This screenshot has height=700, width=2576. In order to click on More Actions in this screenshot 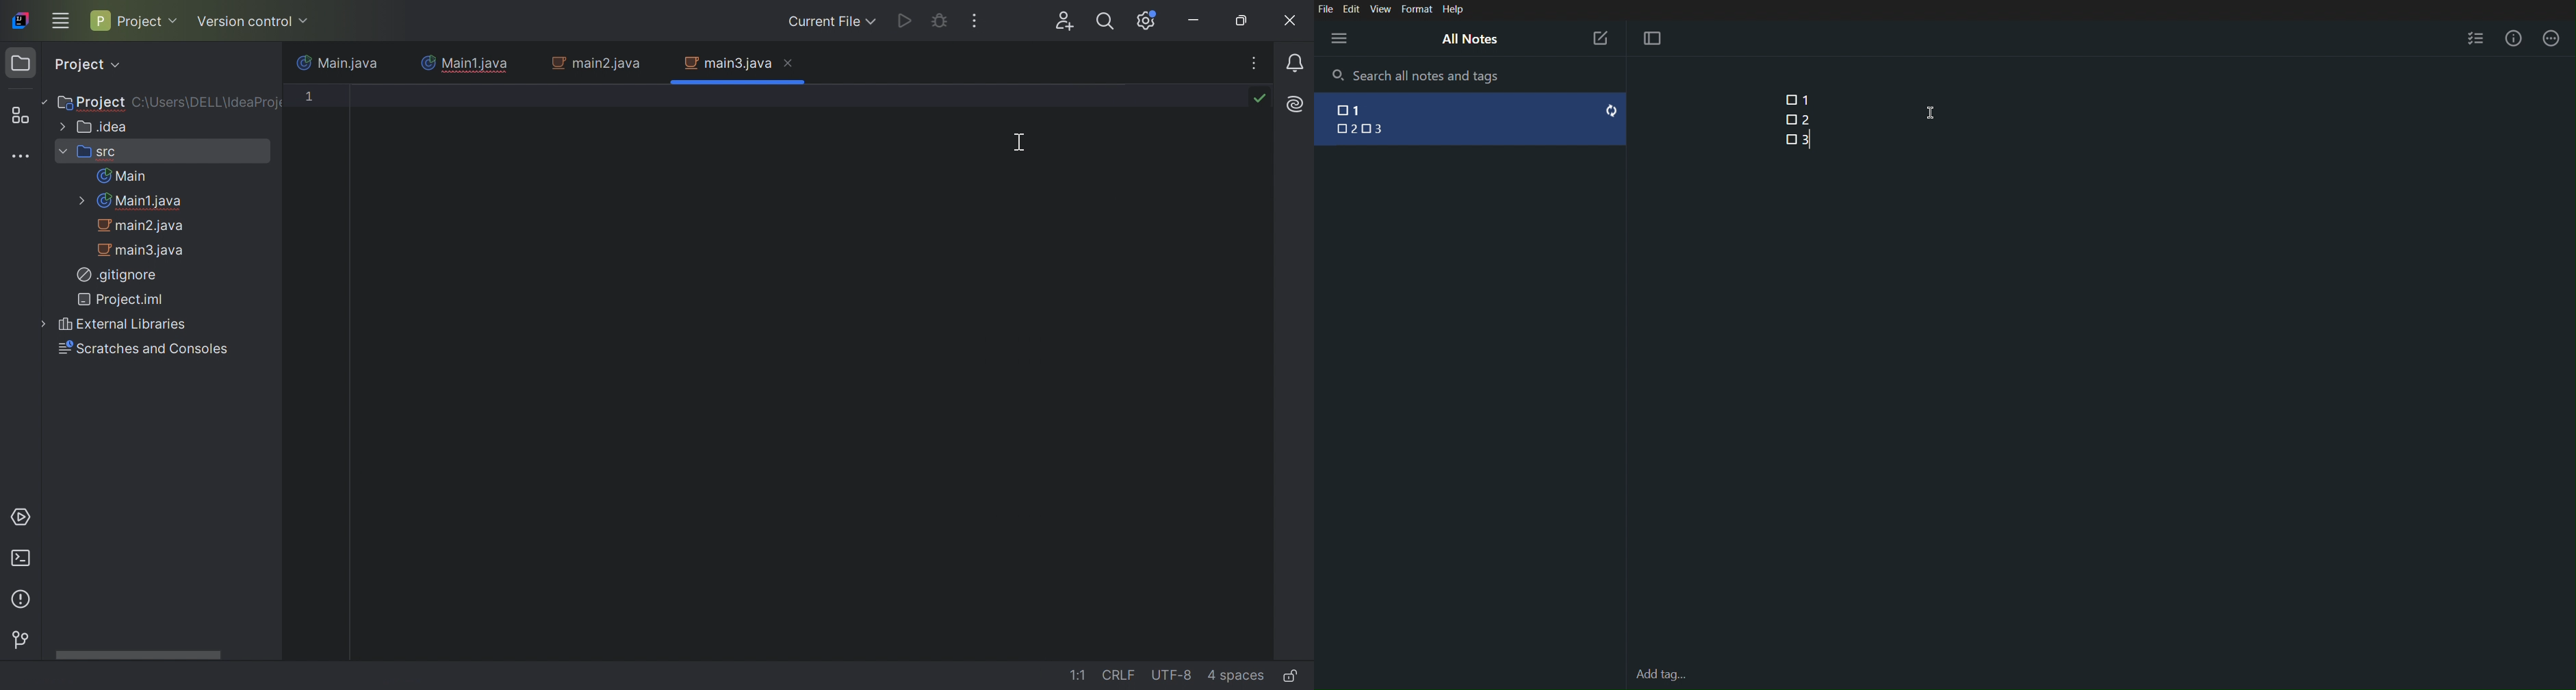, I will do `click(976, 23)`.